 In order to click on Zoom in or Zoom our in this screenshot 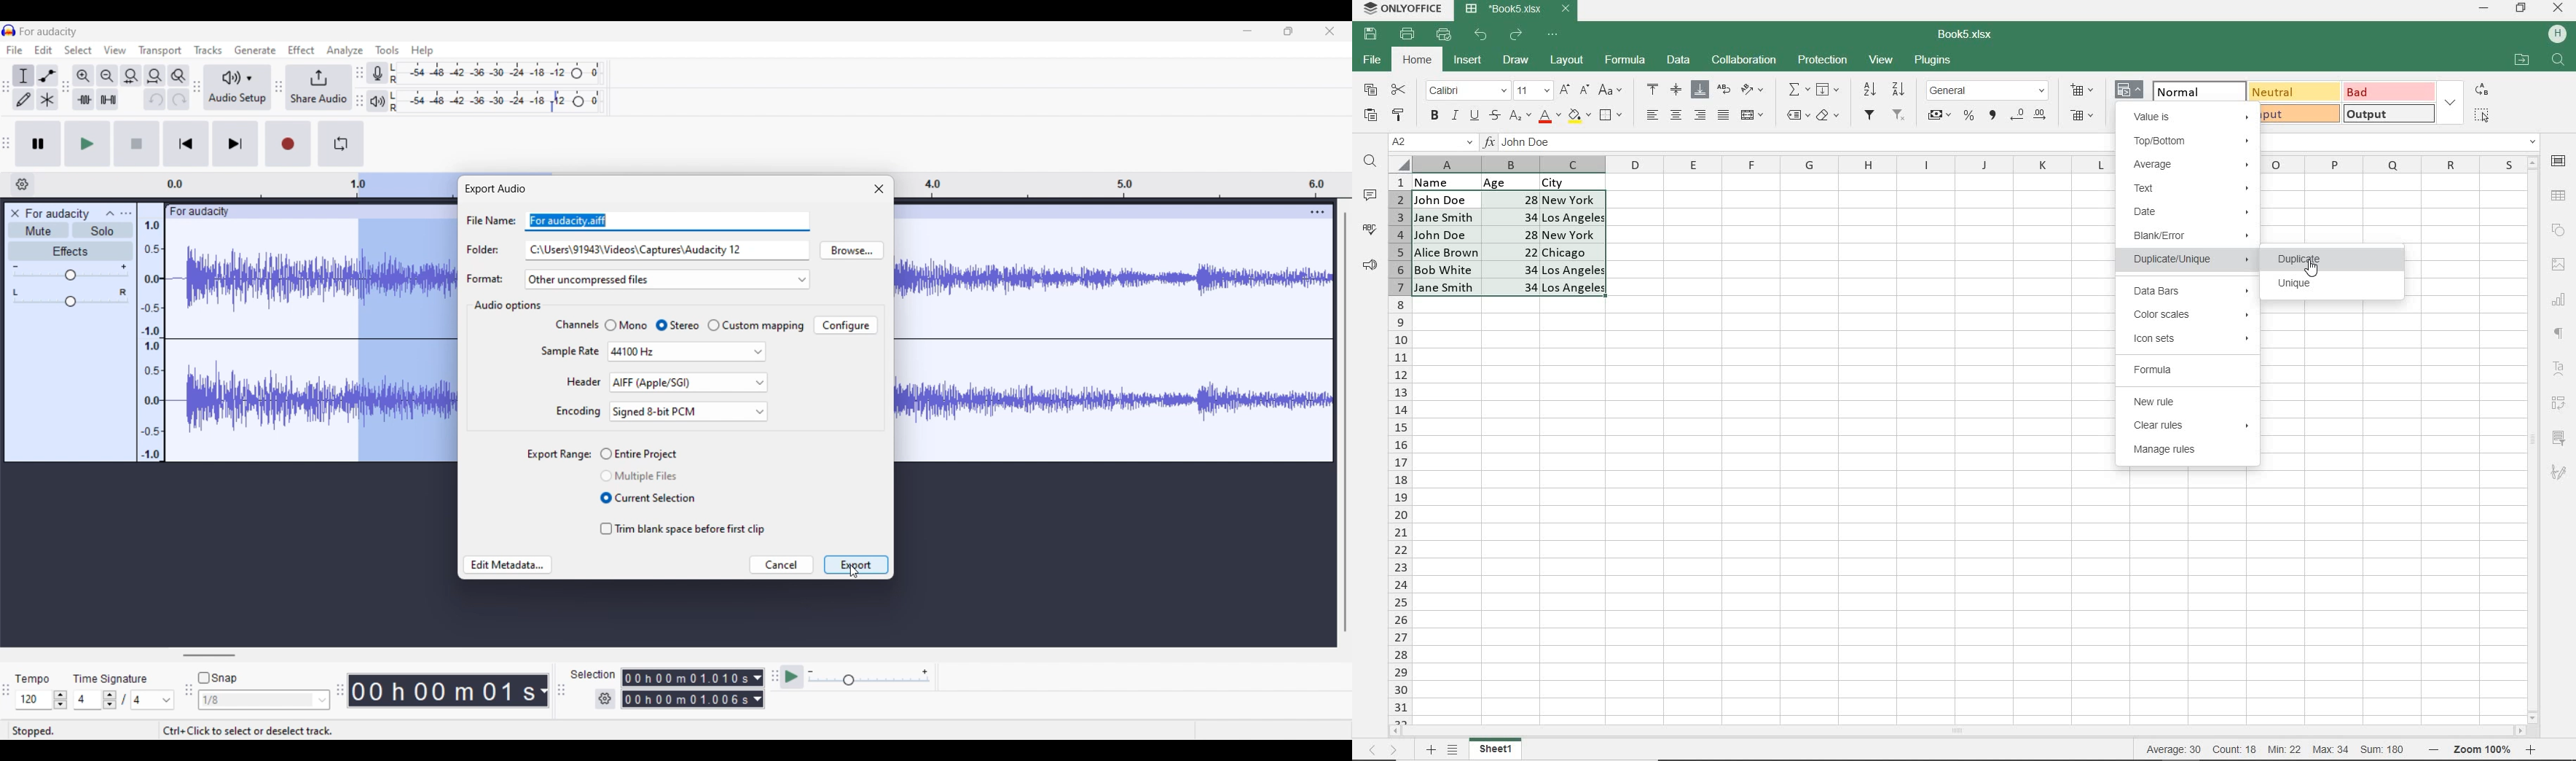, I will do `click(2486, 749)`.